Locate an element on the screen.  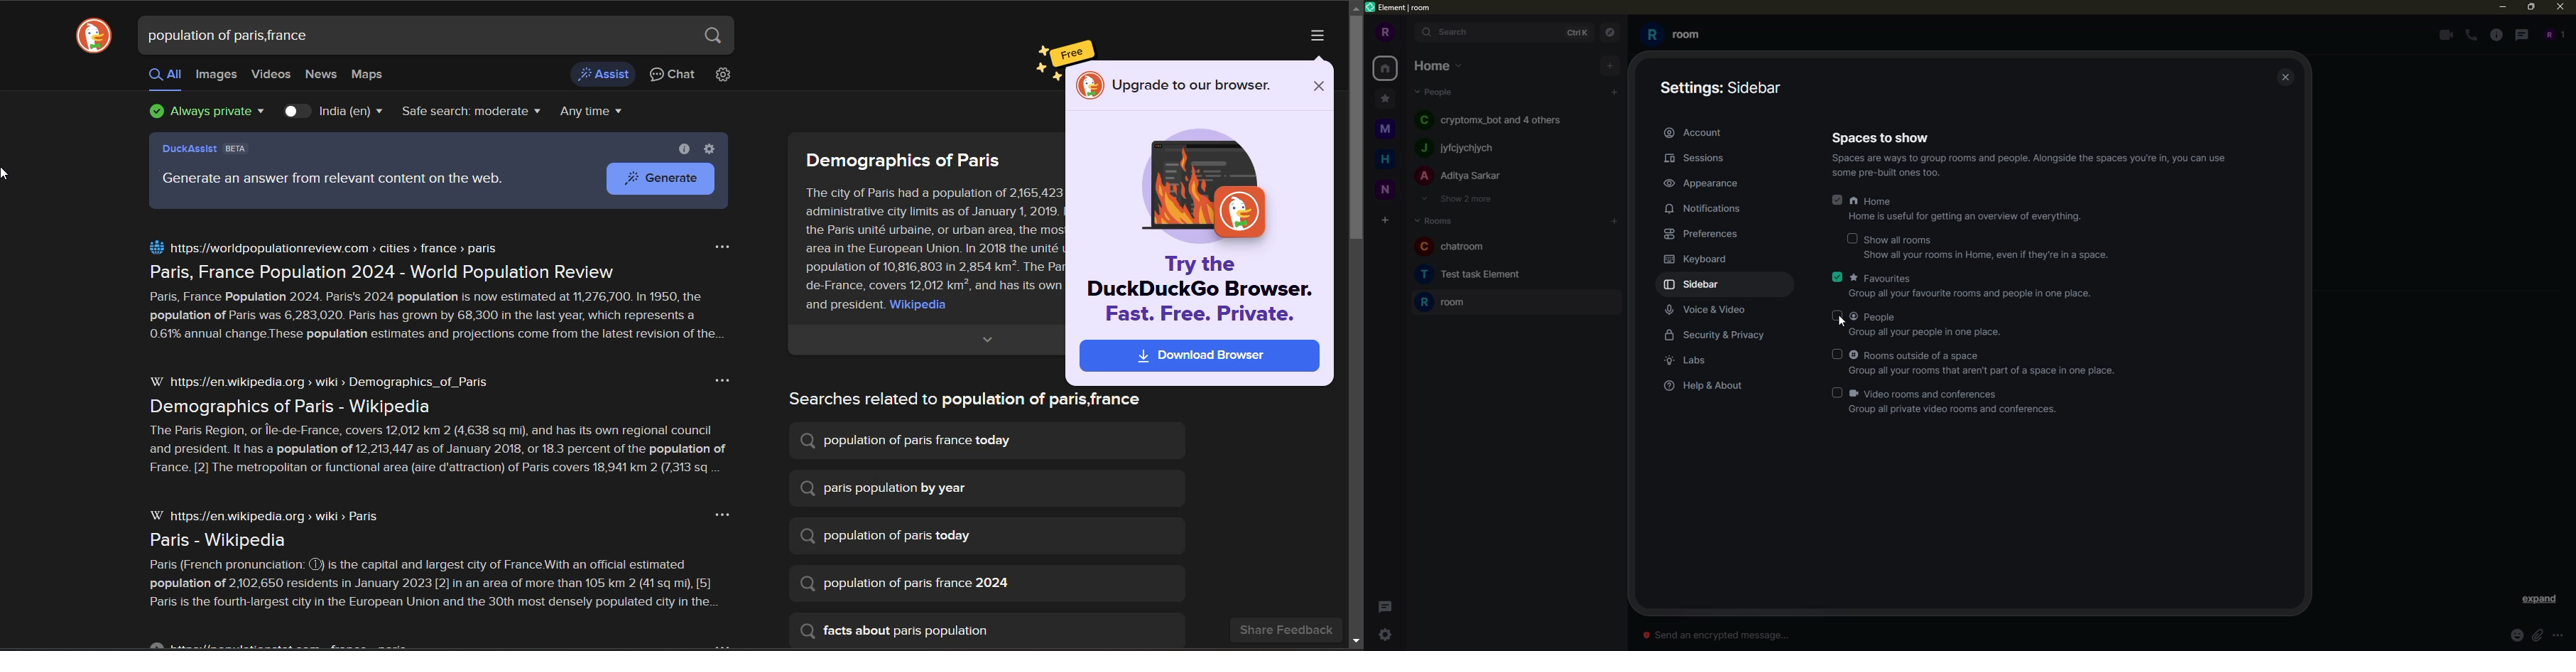
add is located at coordinates (1611, 64).